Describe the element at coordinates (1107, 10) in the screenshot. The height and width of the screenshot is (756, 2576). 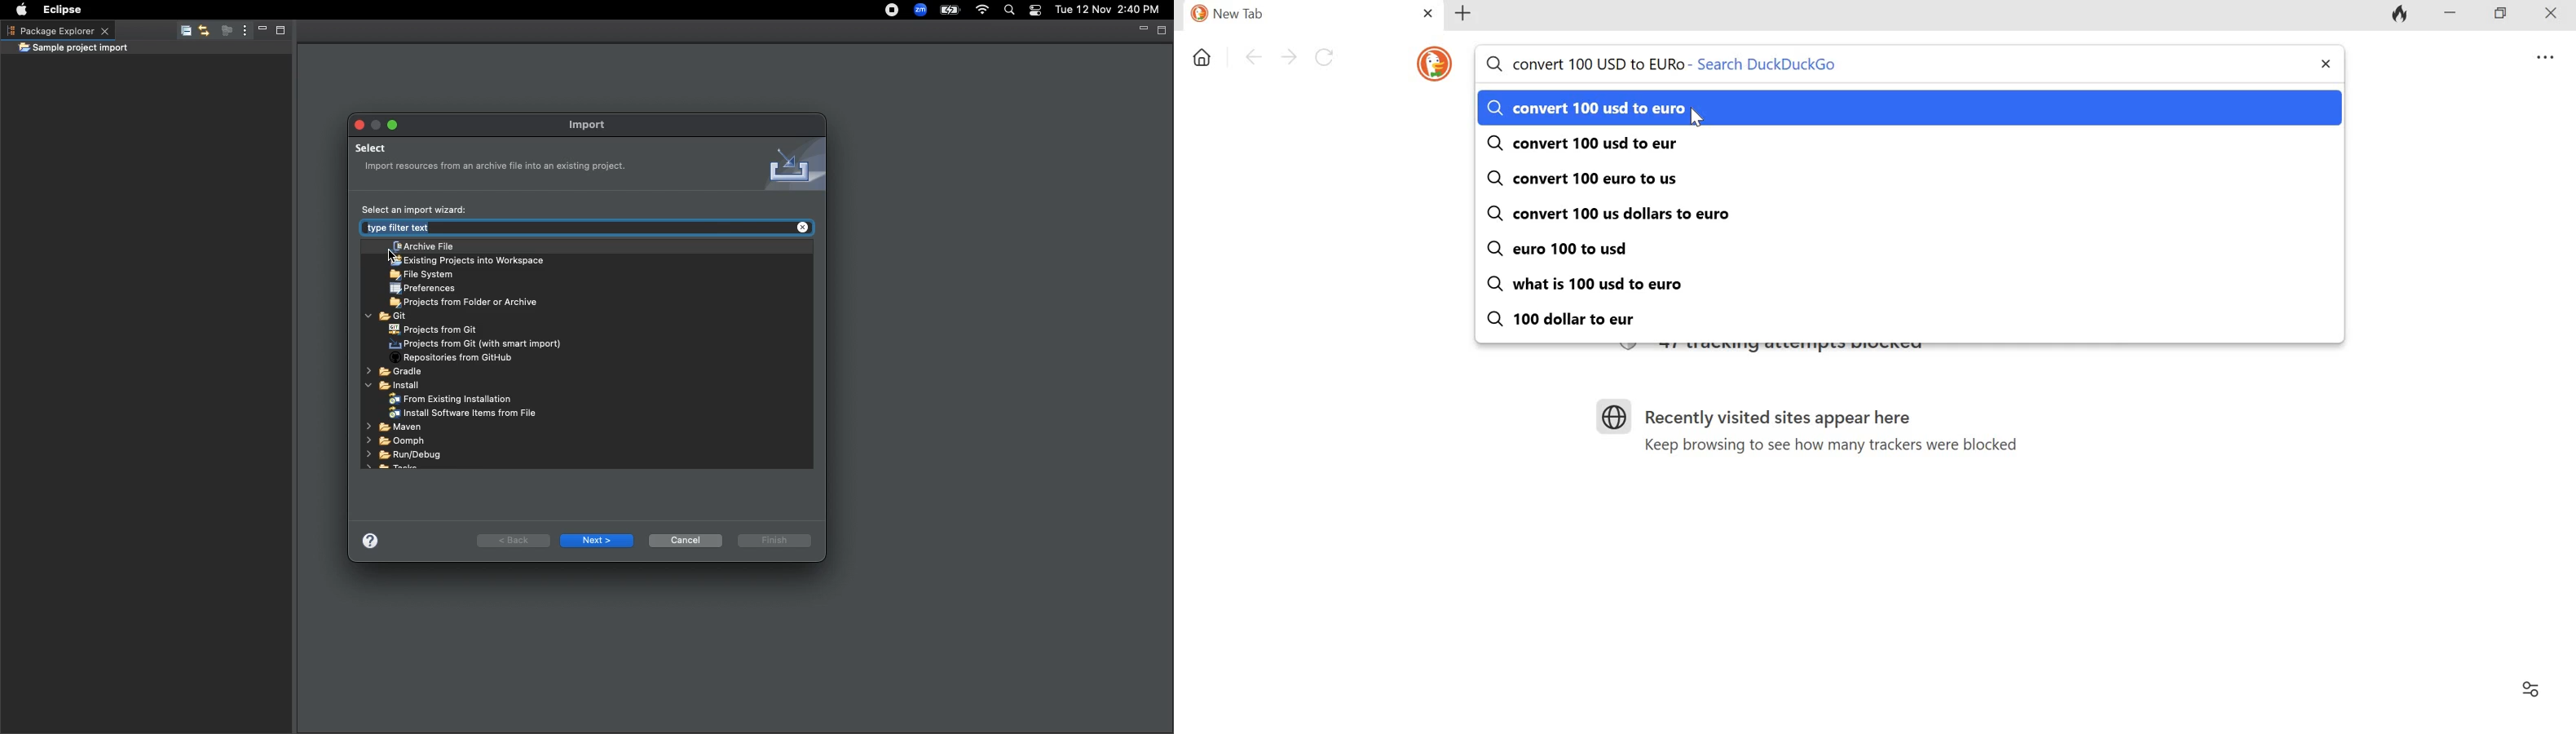
I see `Tue 12 Nov 2:40 PM` at that location.